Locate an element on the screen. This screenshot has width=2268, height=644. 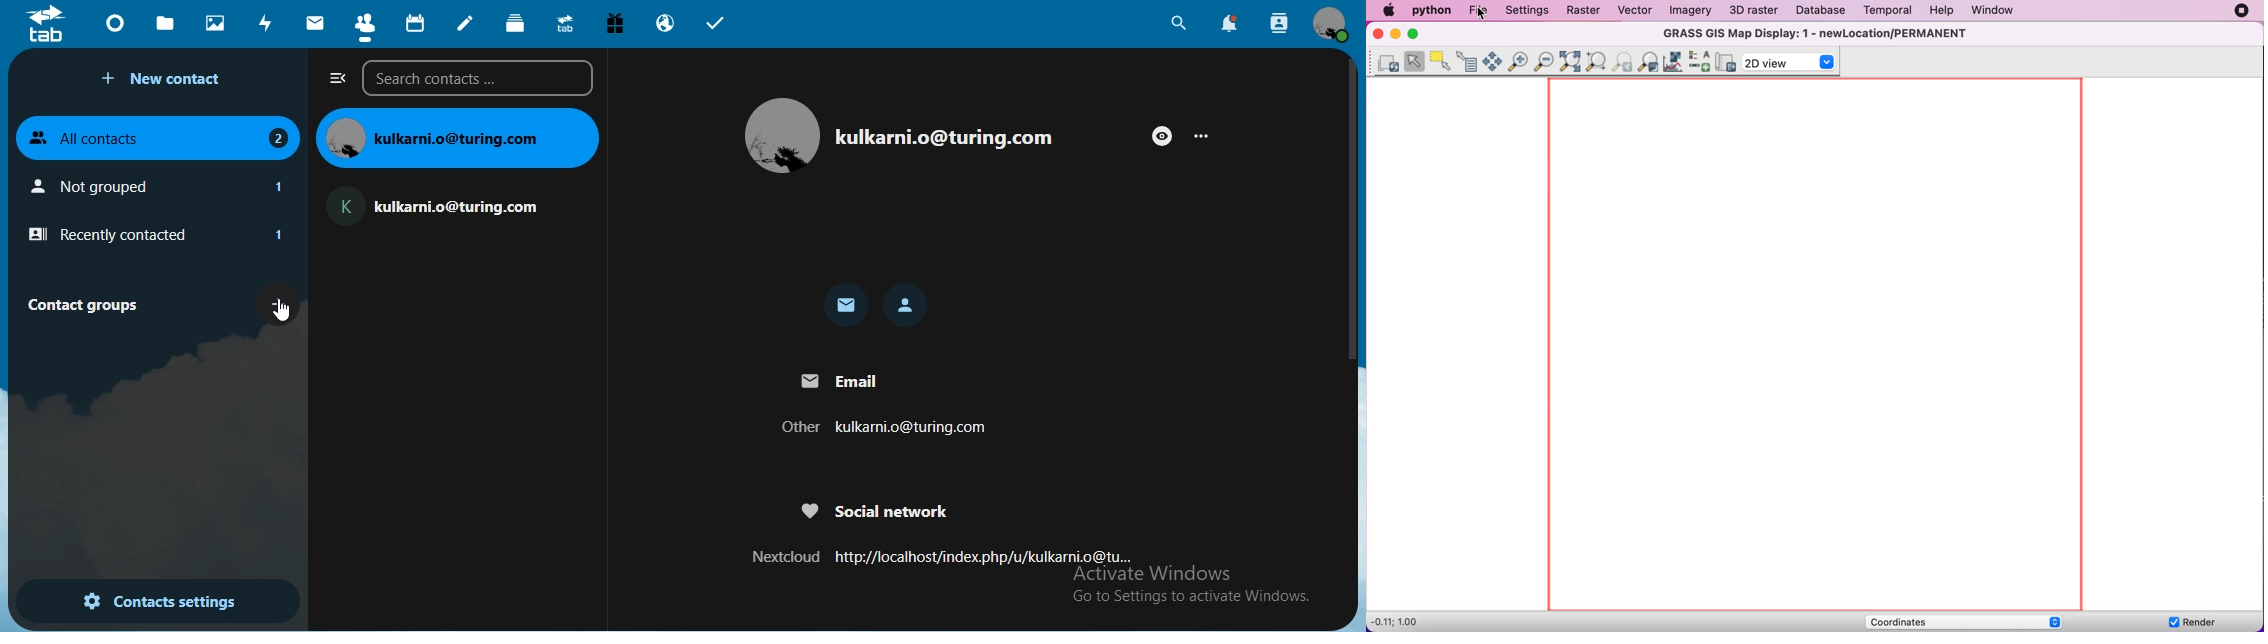
deck is located at coordinates (517, 23).